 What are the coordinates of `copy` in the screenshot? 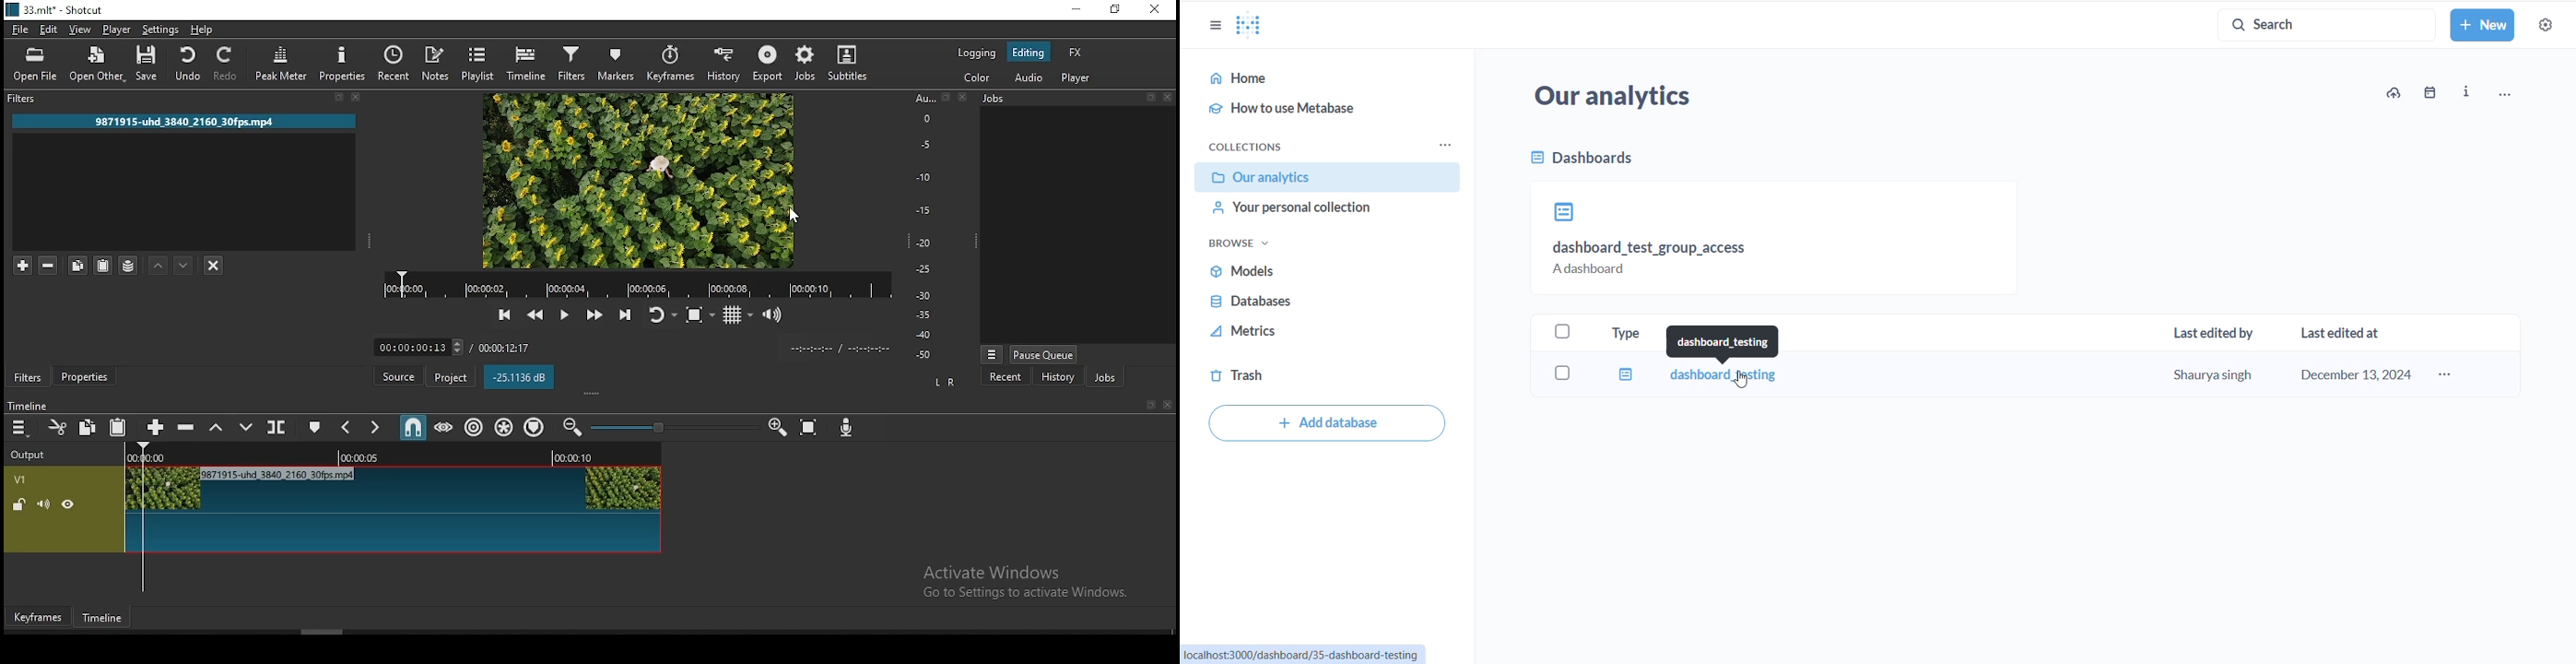 It's located at (89, 428).